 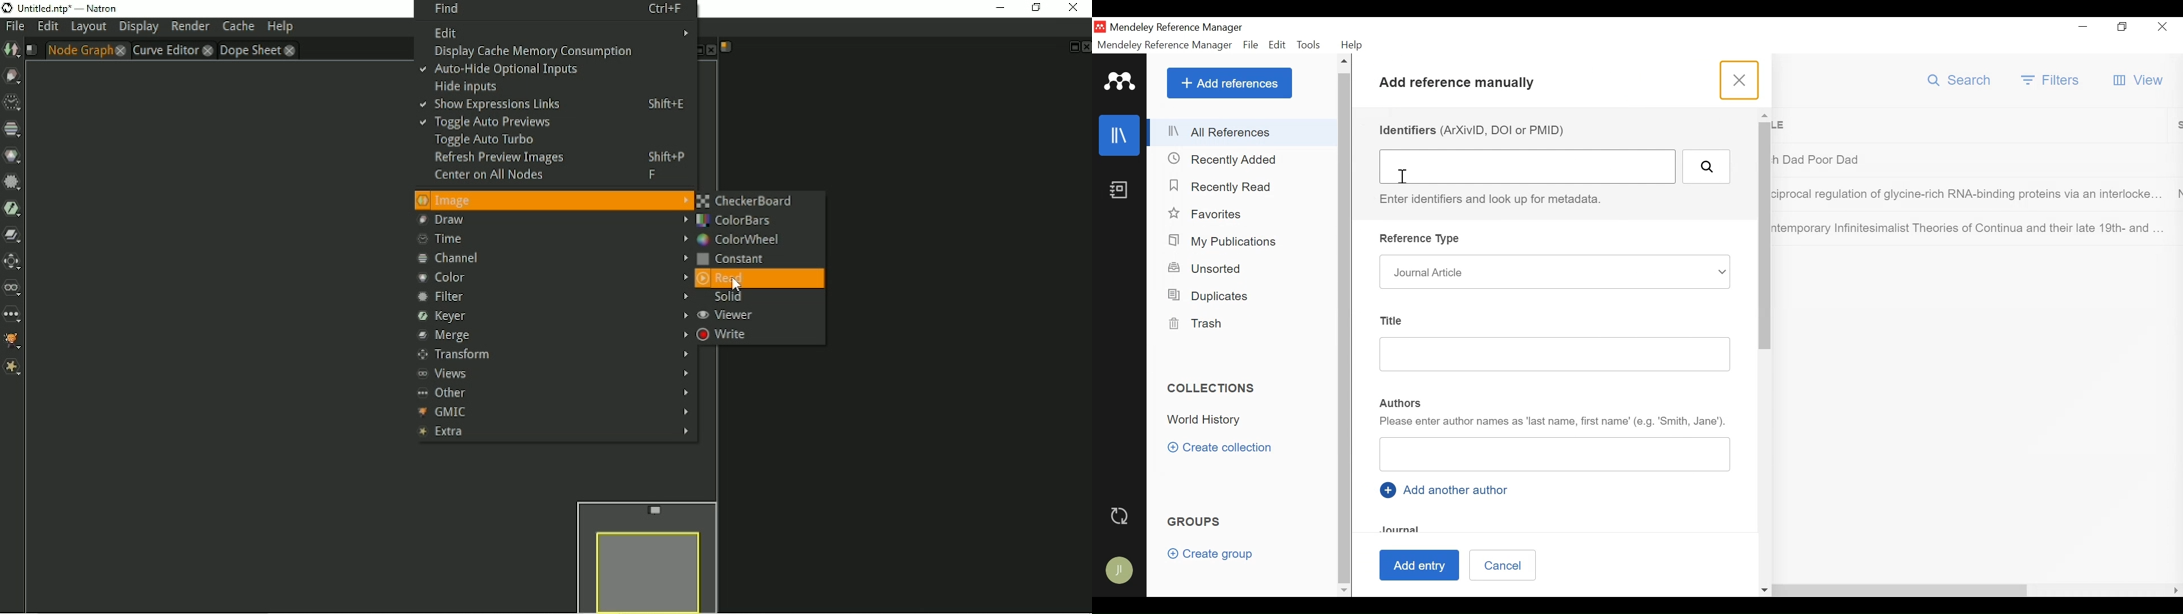 I want to click on Create group, so click(x=1213, y=554).